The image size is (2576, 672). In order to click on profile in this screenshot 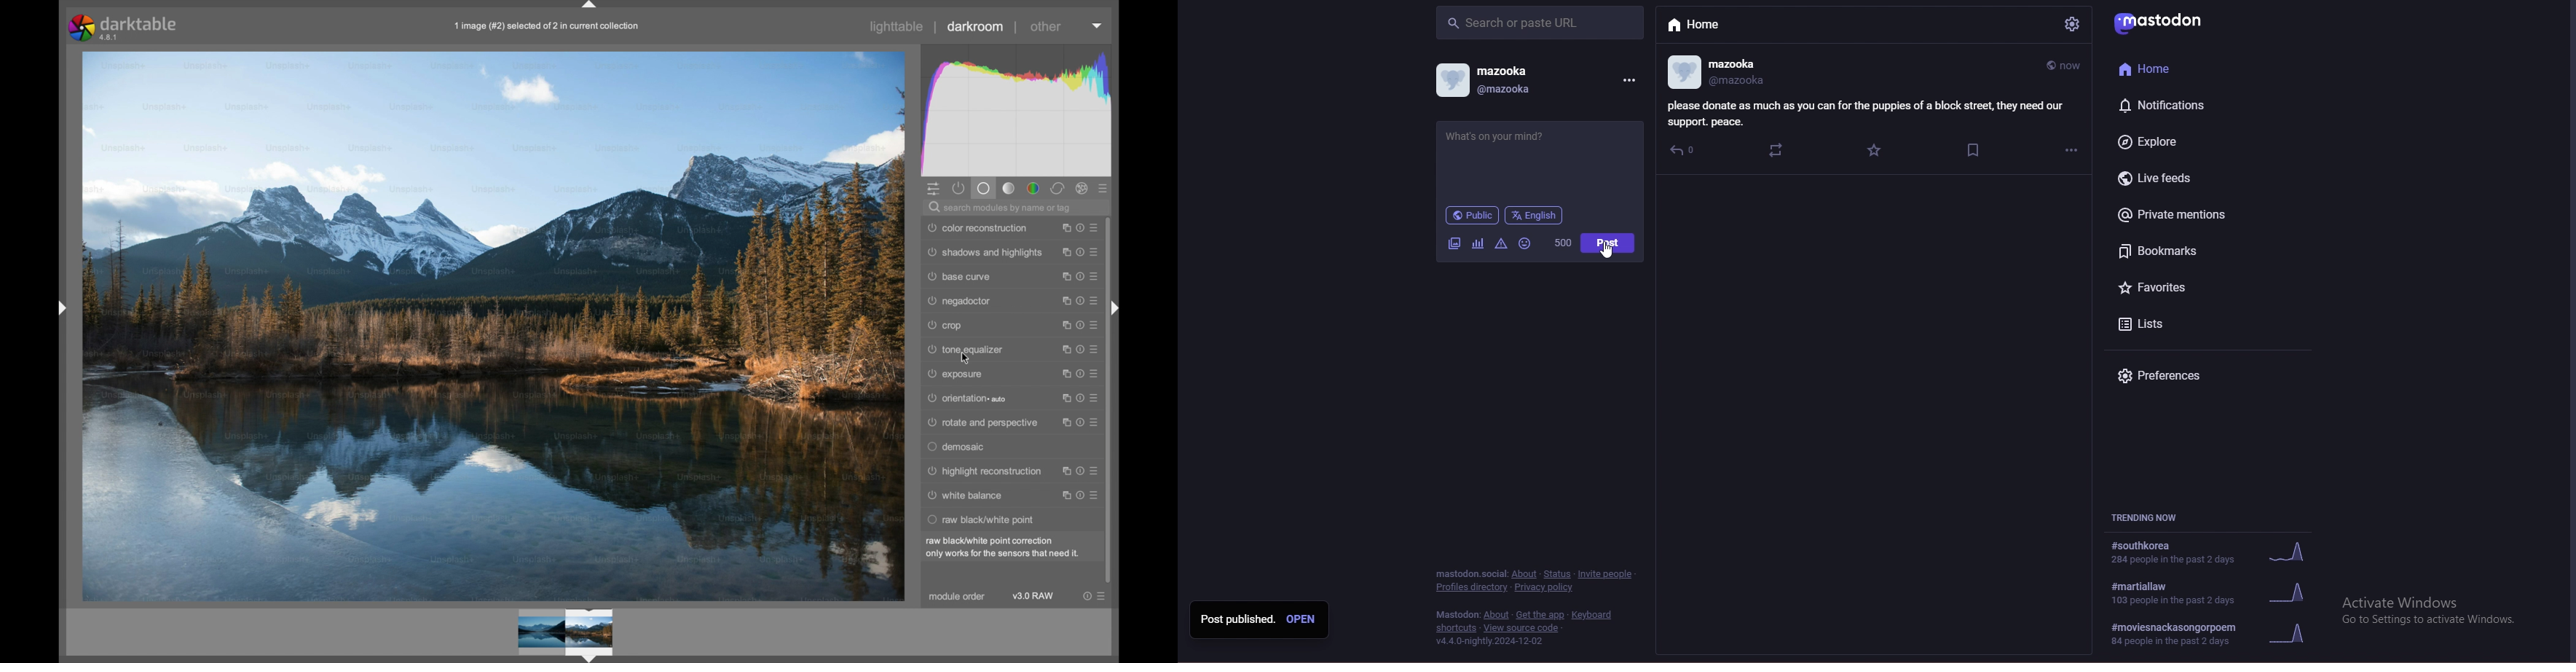, I will do `click(1453, 79)`.